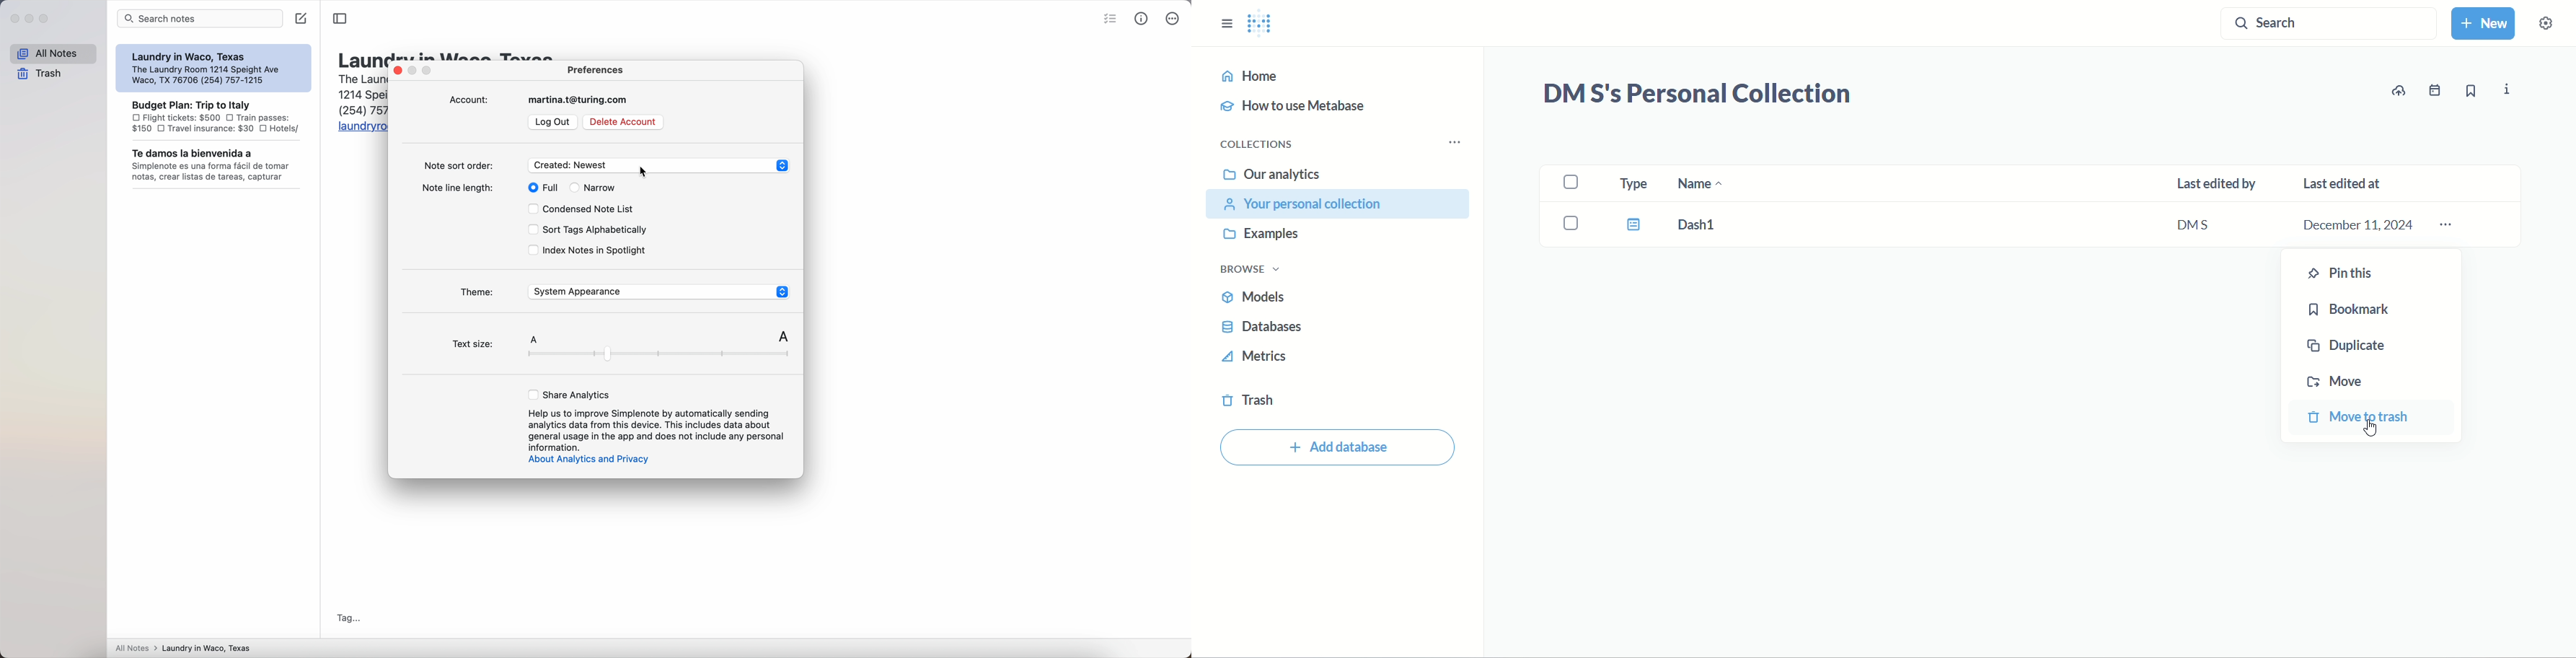 This screenshot has width=2576, height=672. I want to click on models, so click(1260, 299).